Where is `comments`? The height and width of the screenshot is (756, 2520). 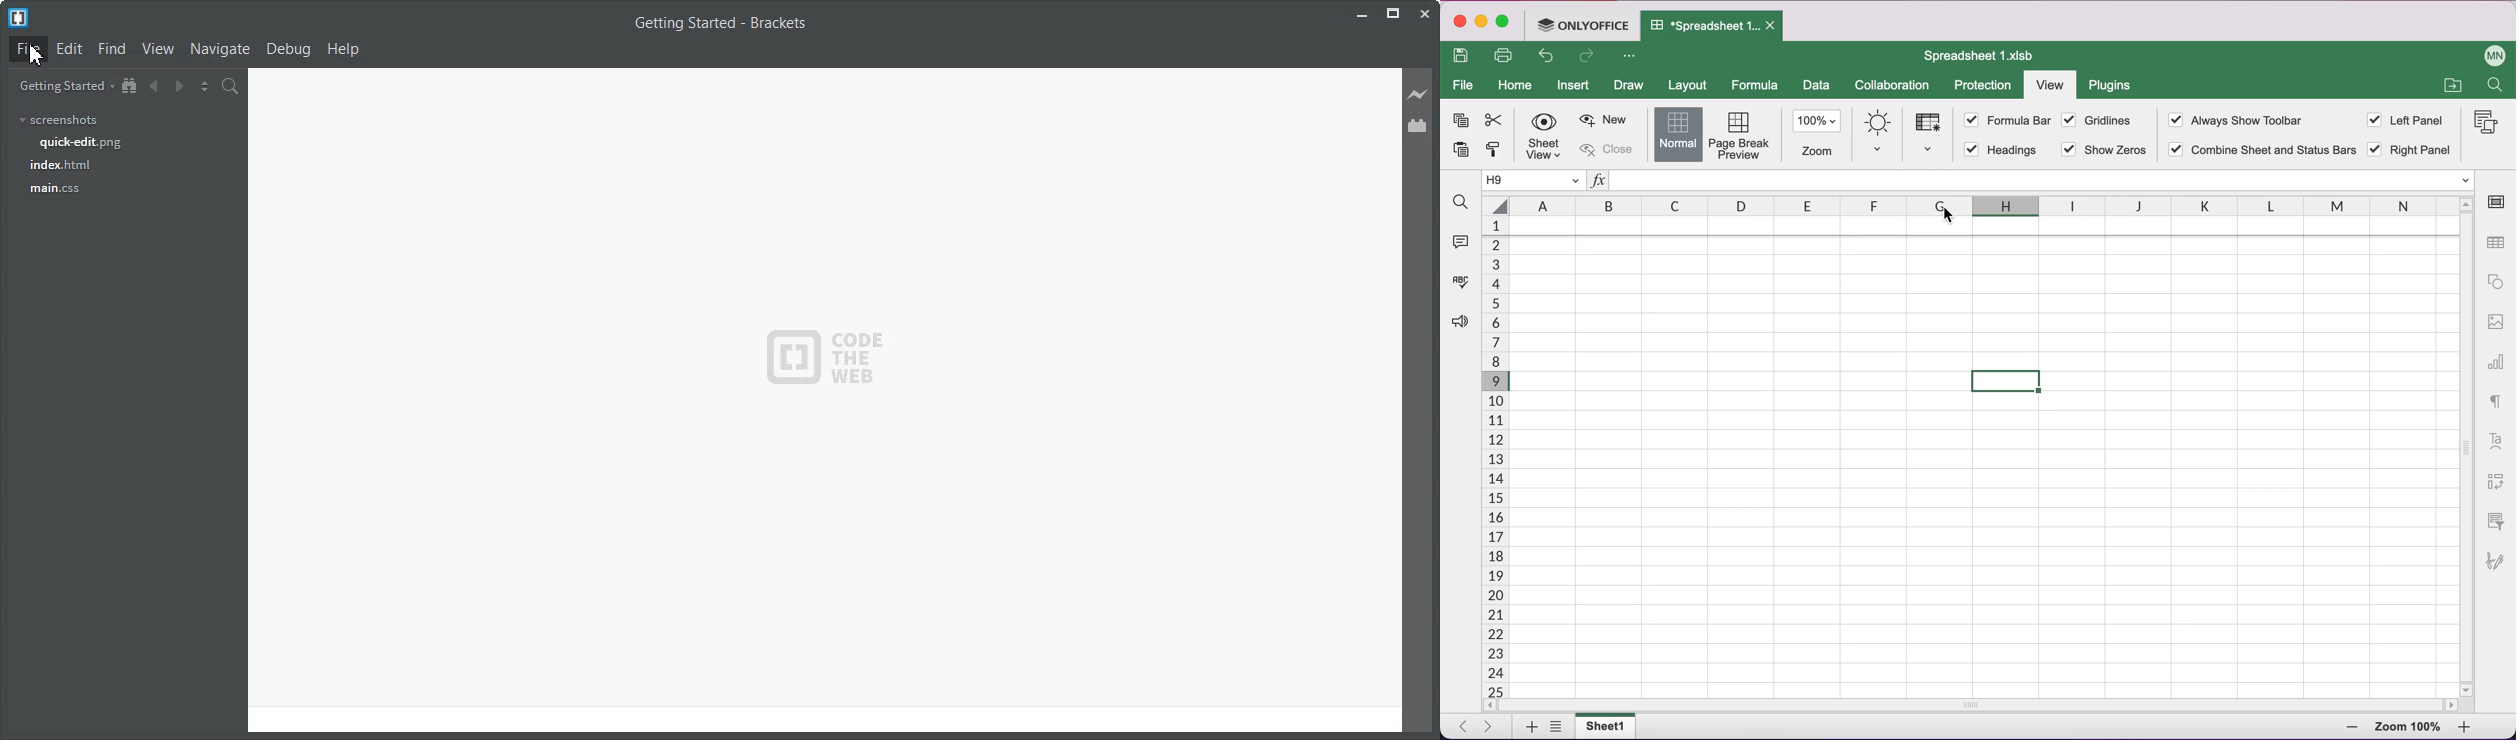 comments is located at coordinates (1463, 242).